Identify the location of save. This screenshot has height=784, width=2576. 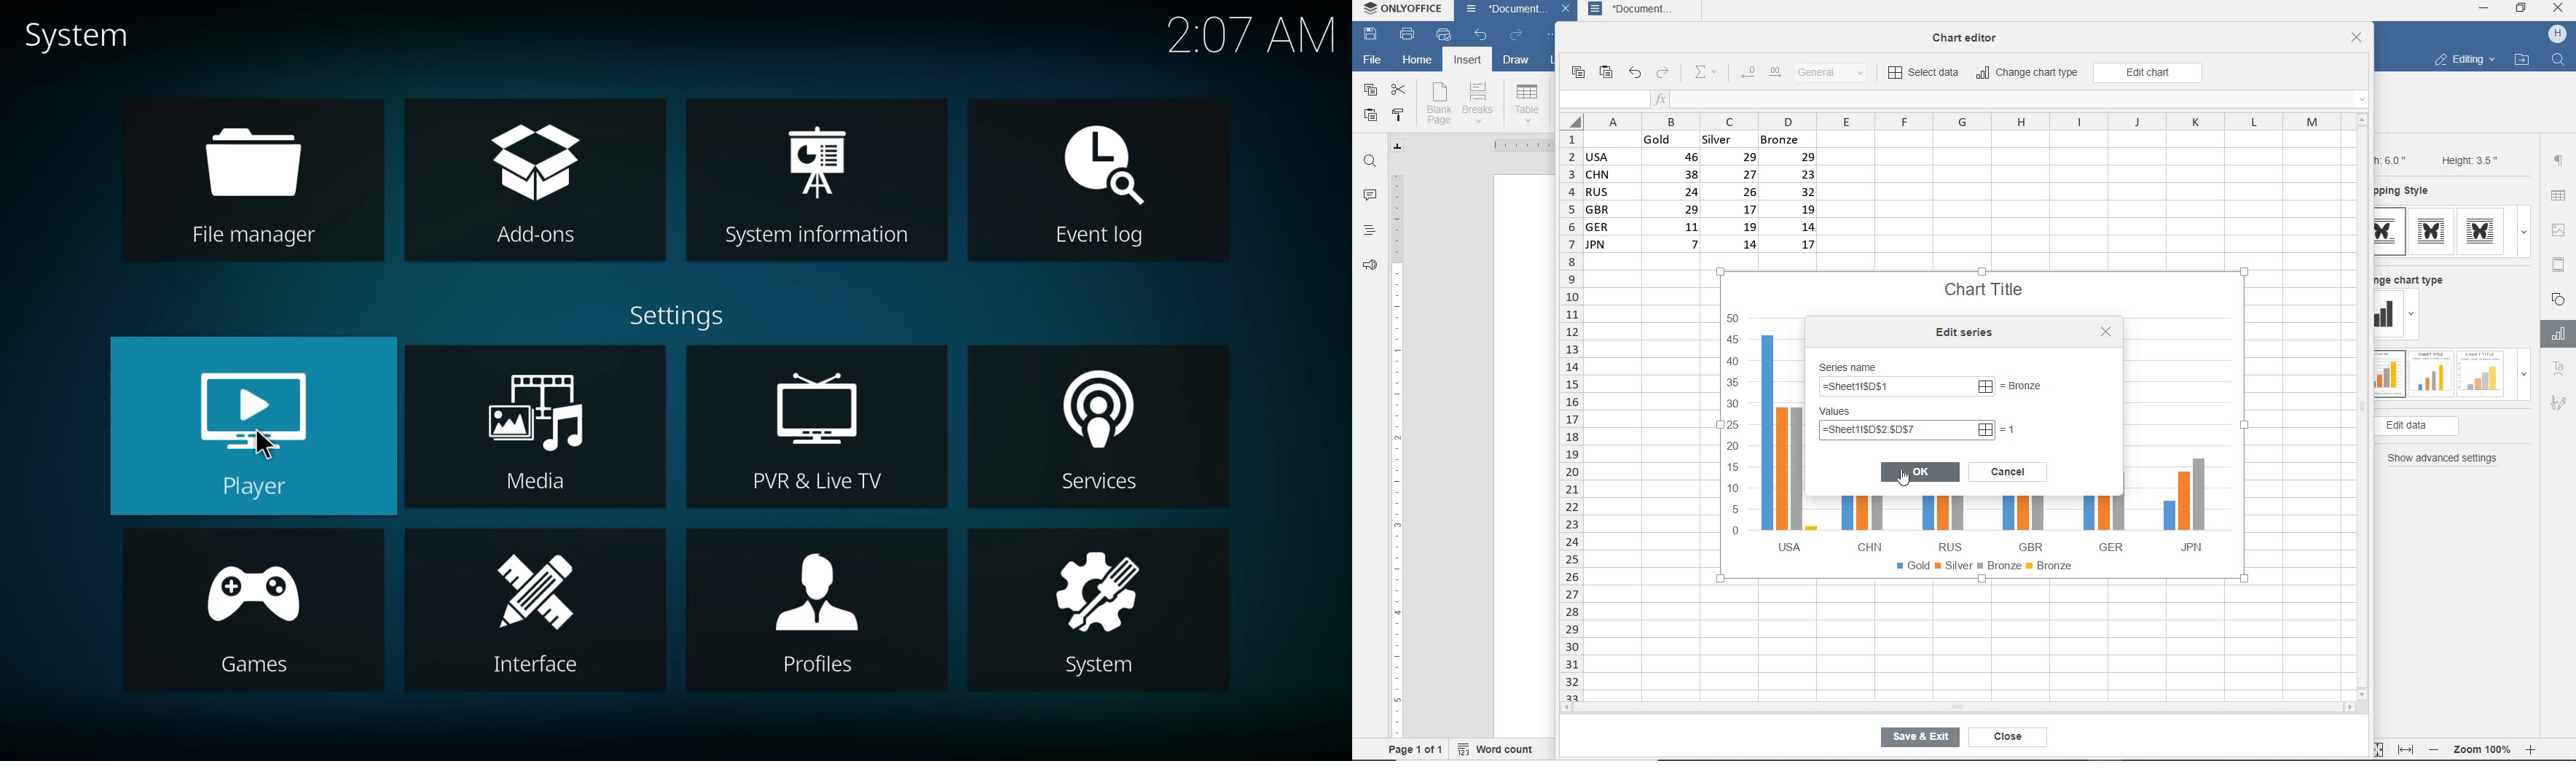
(1371, 35).